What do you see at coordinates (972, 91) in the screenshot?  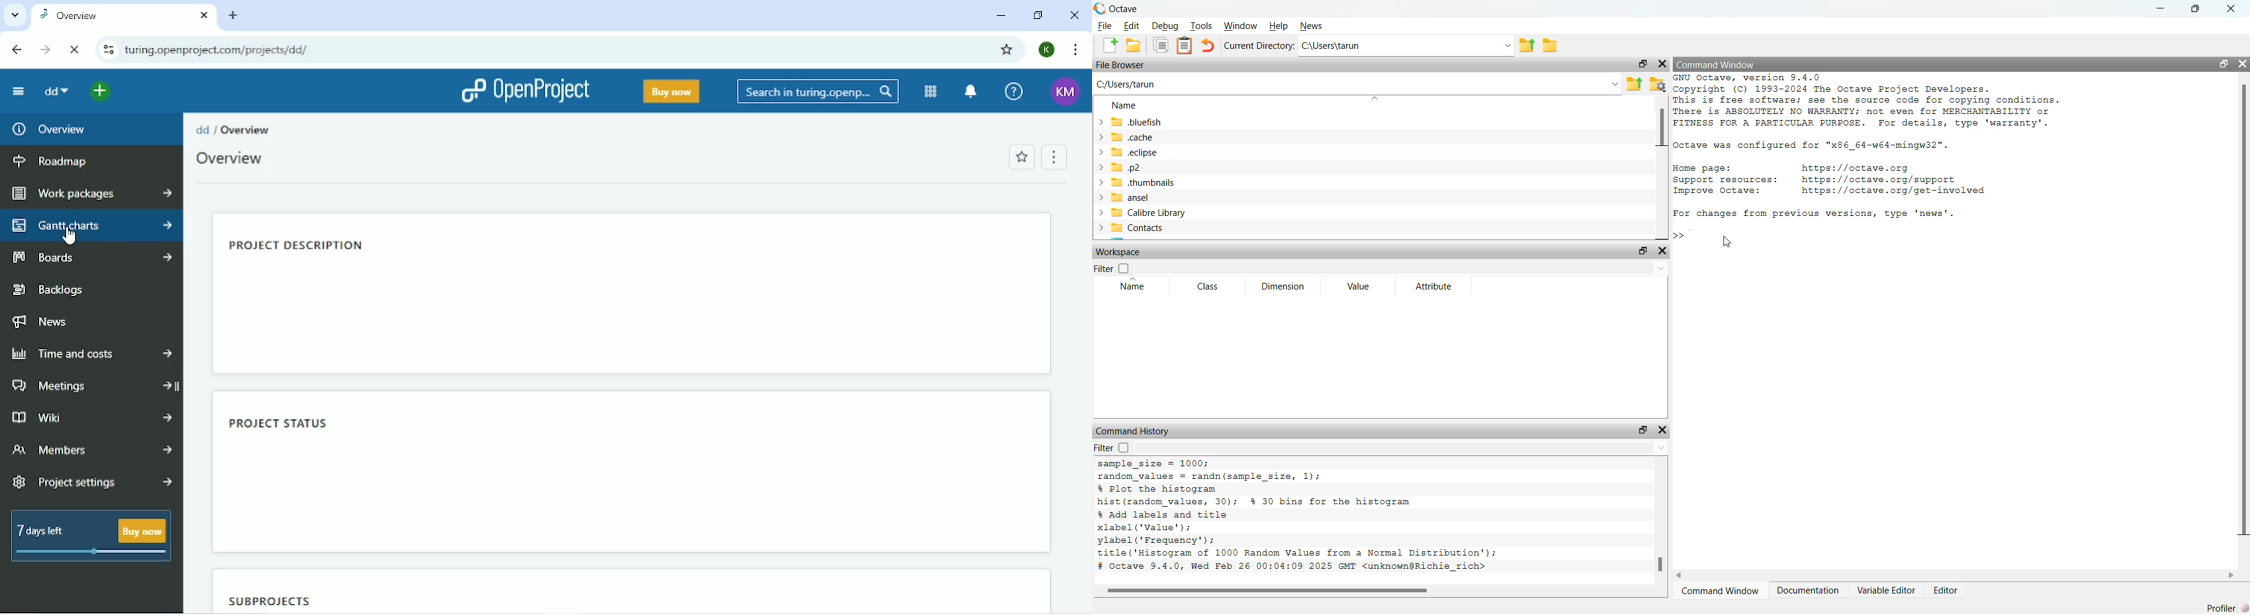 I see `To notification center` at bounding box center [972, 91].